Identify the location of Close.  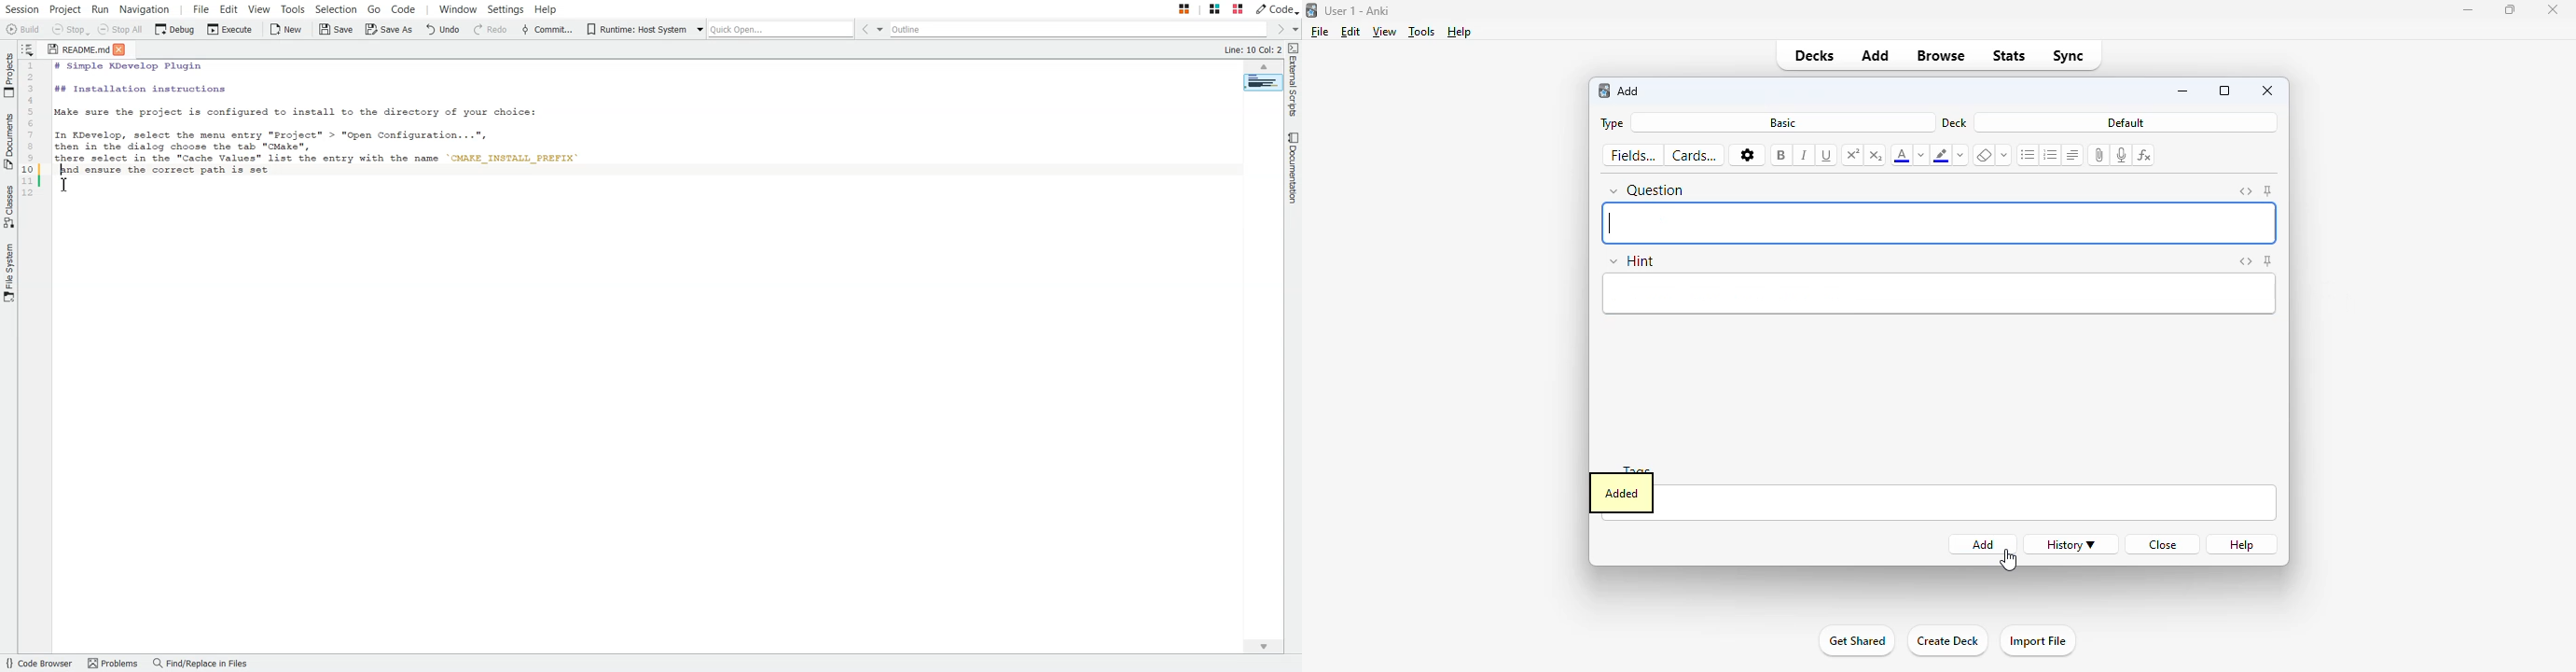
(2554, 12).